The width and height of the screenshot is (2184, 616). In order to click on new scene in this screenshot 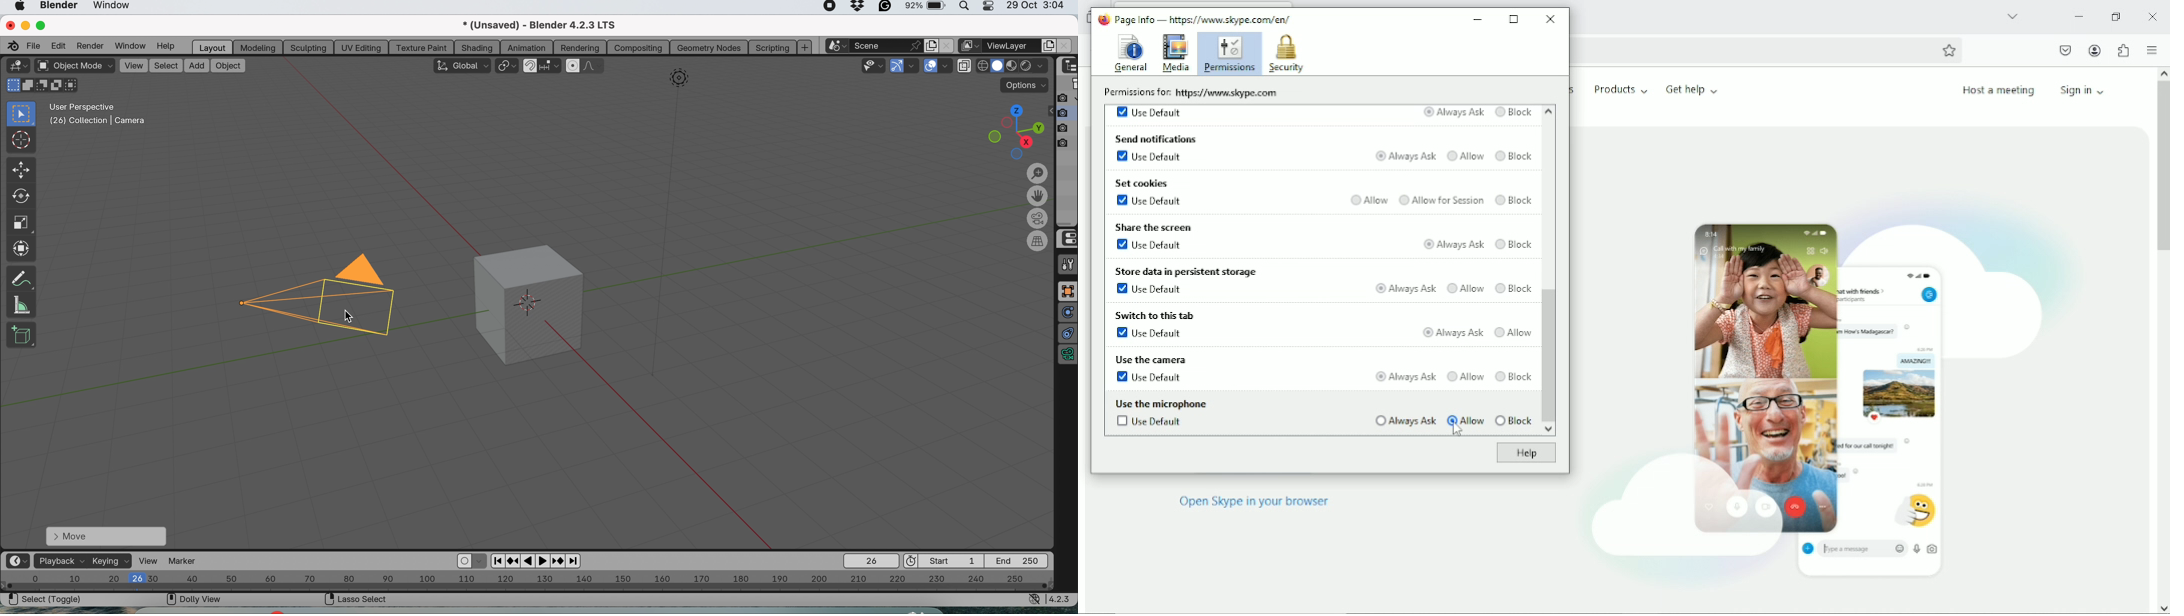, I will do `click(930, 45)`.